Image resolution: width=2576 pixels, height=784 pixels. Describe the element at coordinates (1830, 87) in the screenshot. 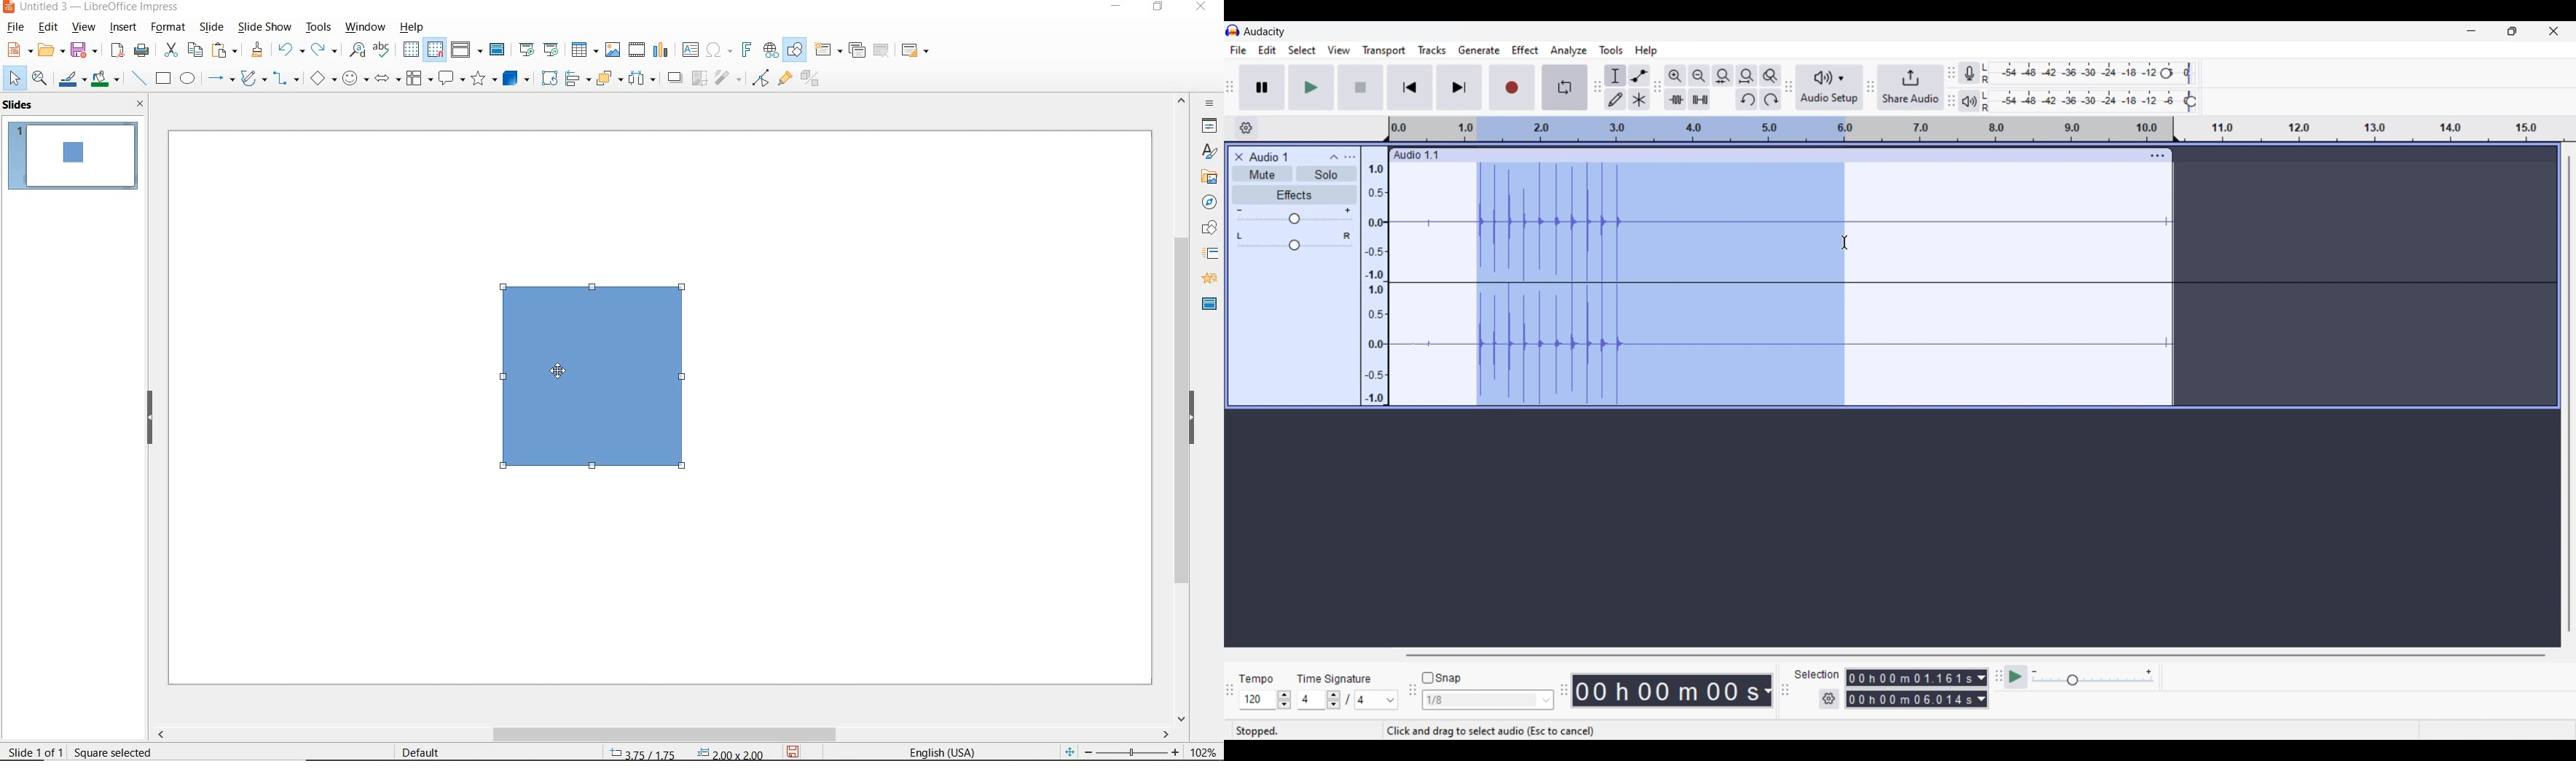

I see `Audio setup` at that location.